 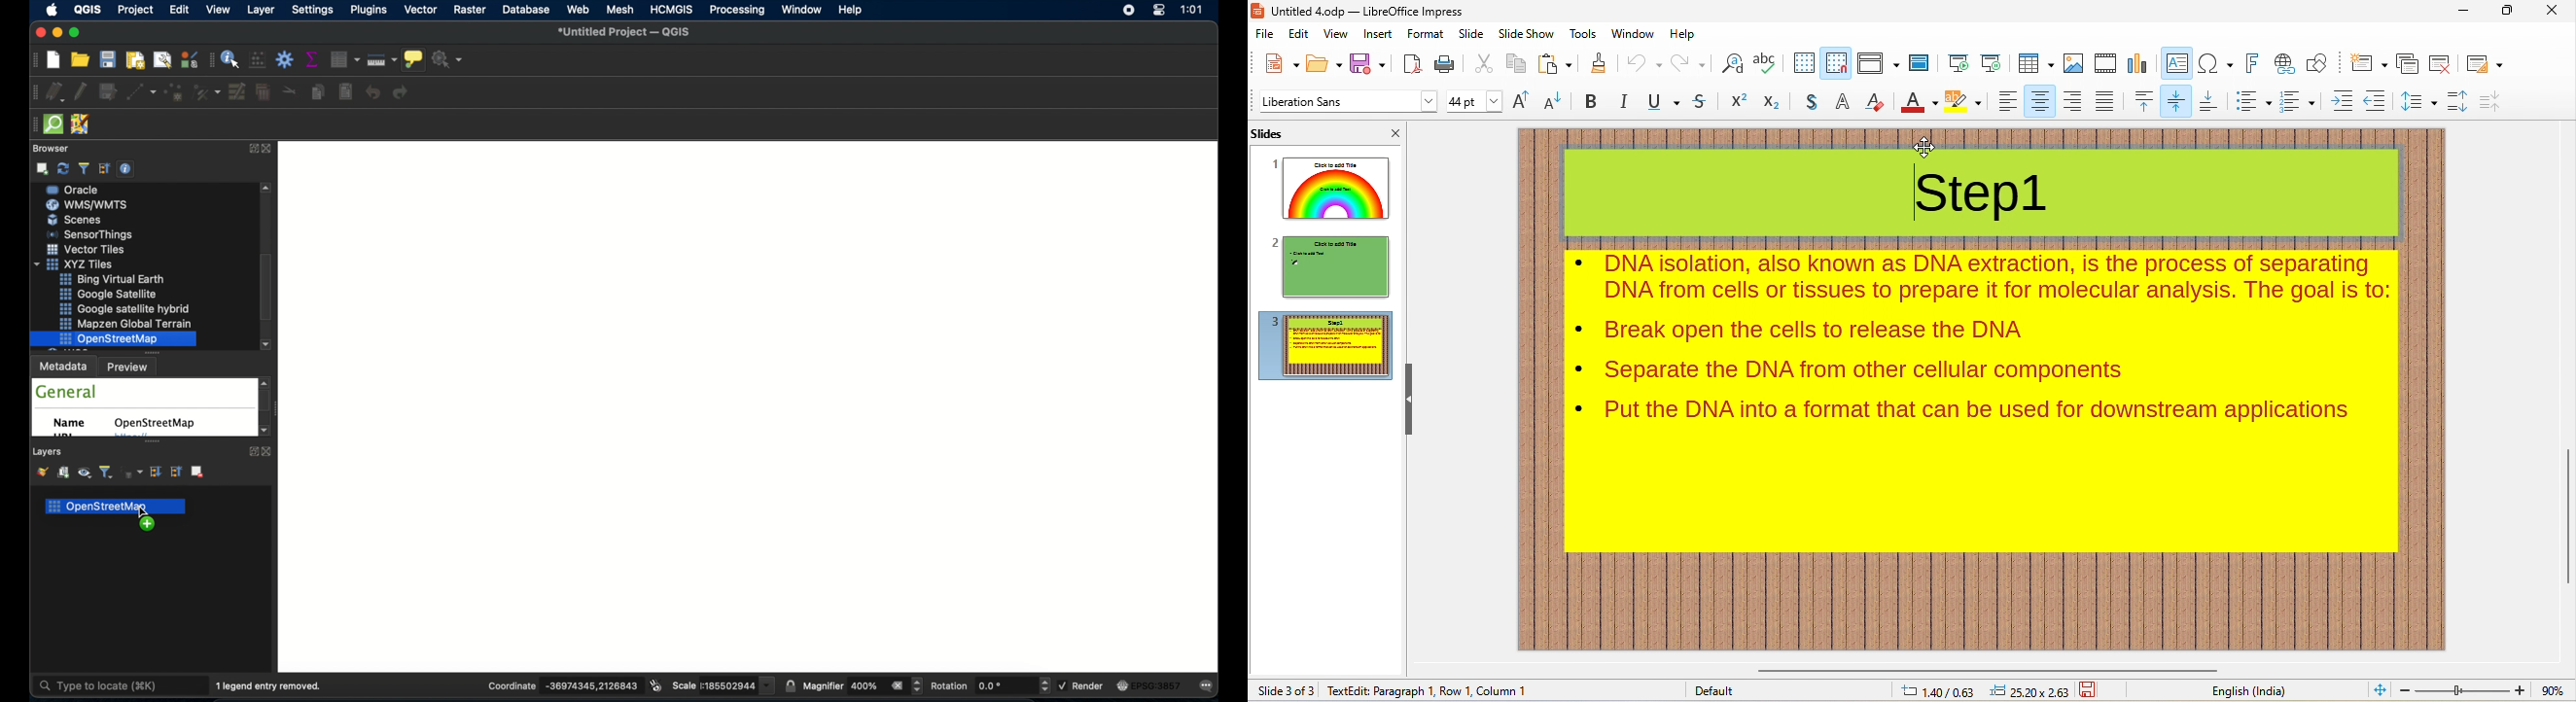 I want to click on slide3, so click(x=1324, y=345).